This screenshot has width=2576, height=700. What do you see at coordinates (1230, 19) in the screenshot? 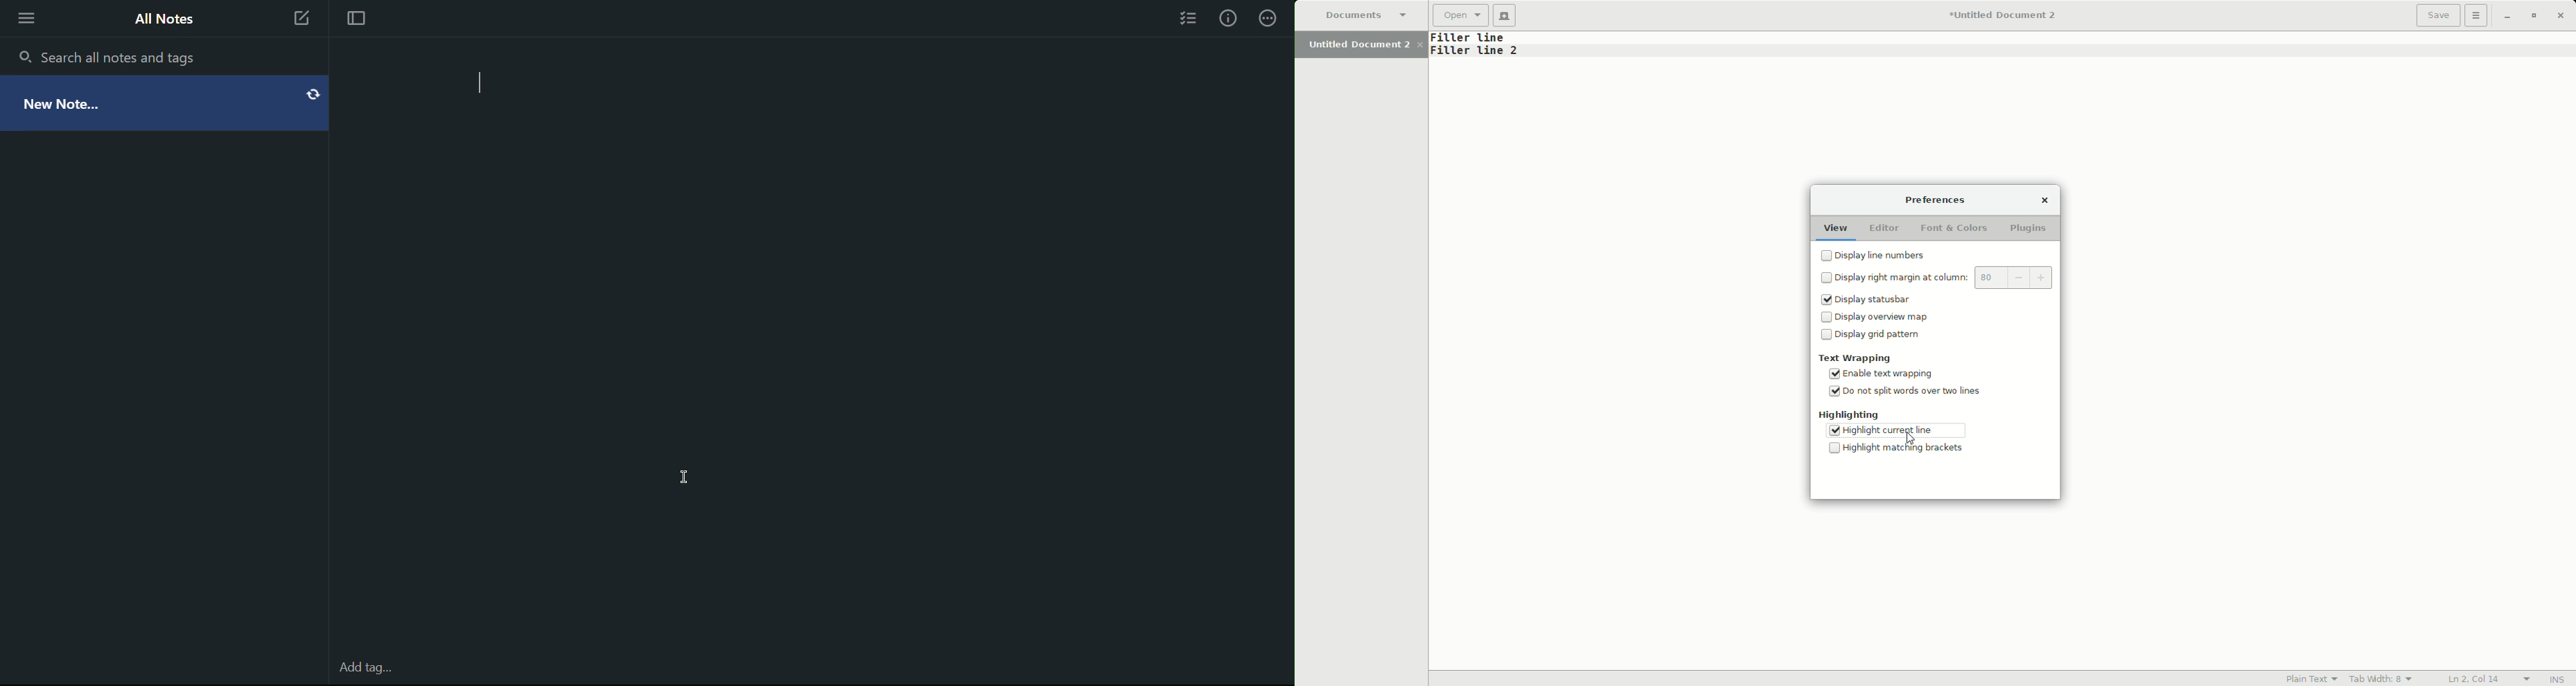
I see `Info` at bounding box center [1230, 19].